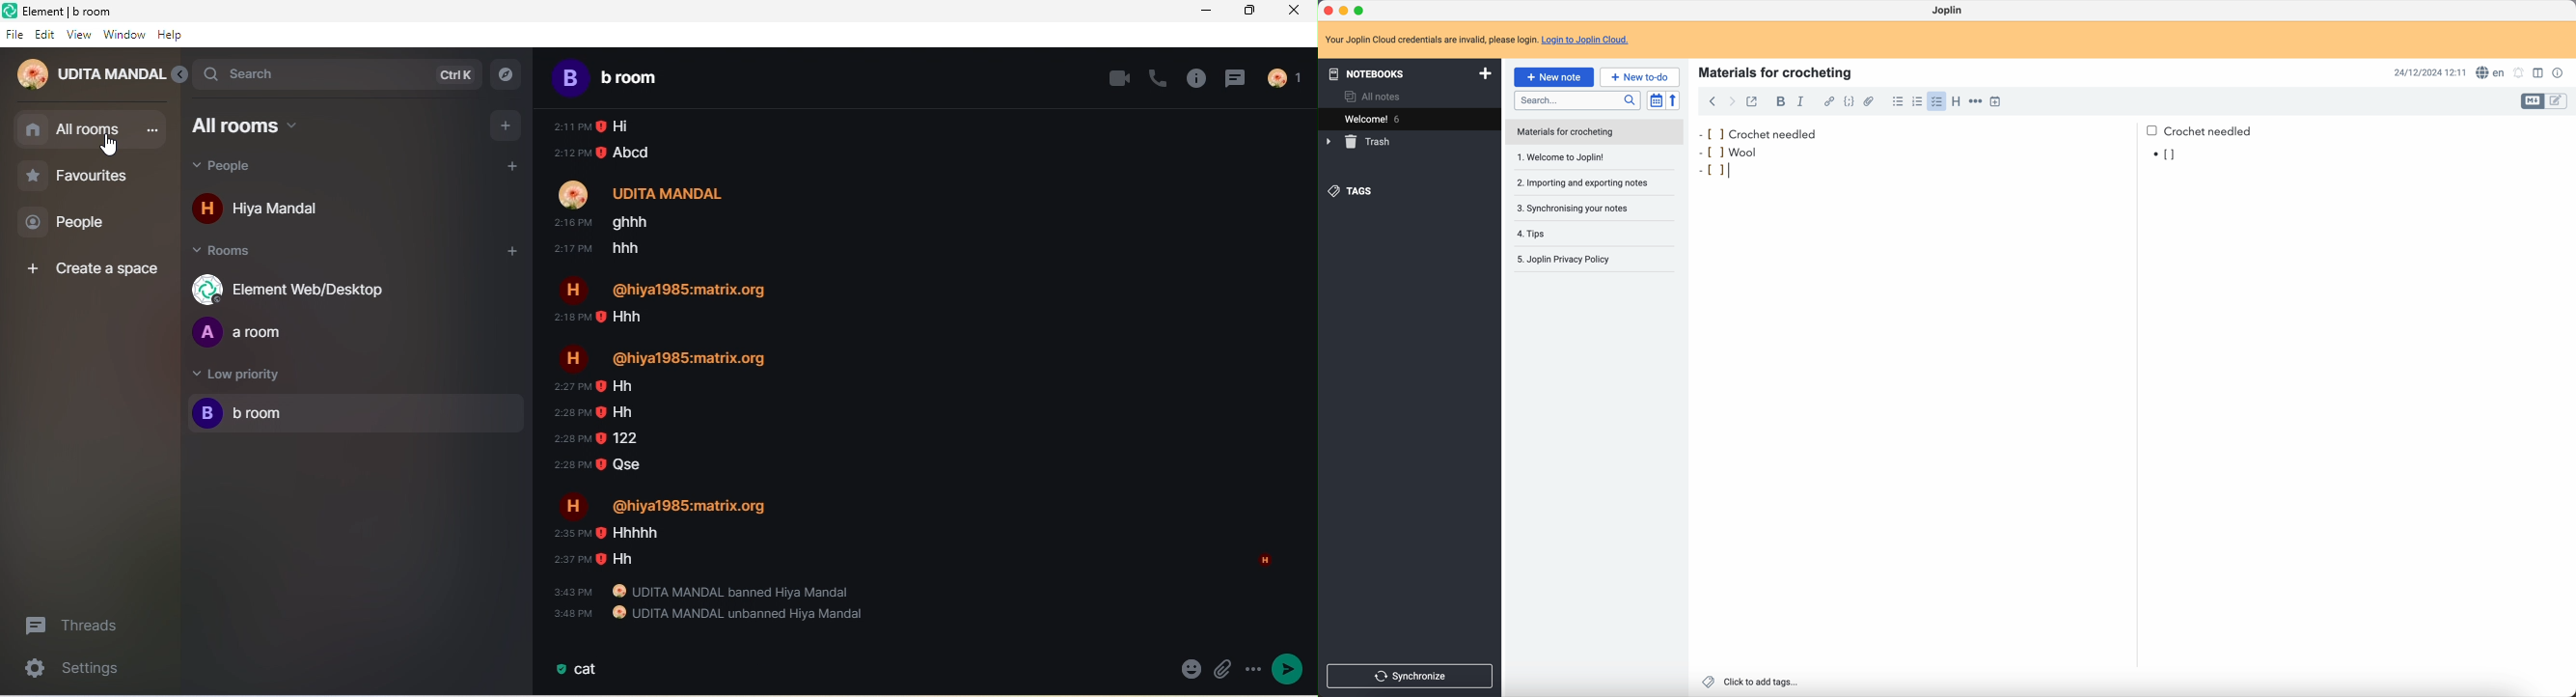 Image resolution: width=2576 pixels, height=700 pixels. I want to click on heading, so click(1955, 101).